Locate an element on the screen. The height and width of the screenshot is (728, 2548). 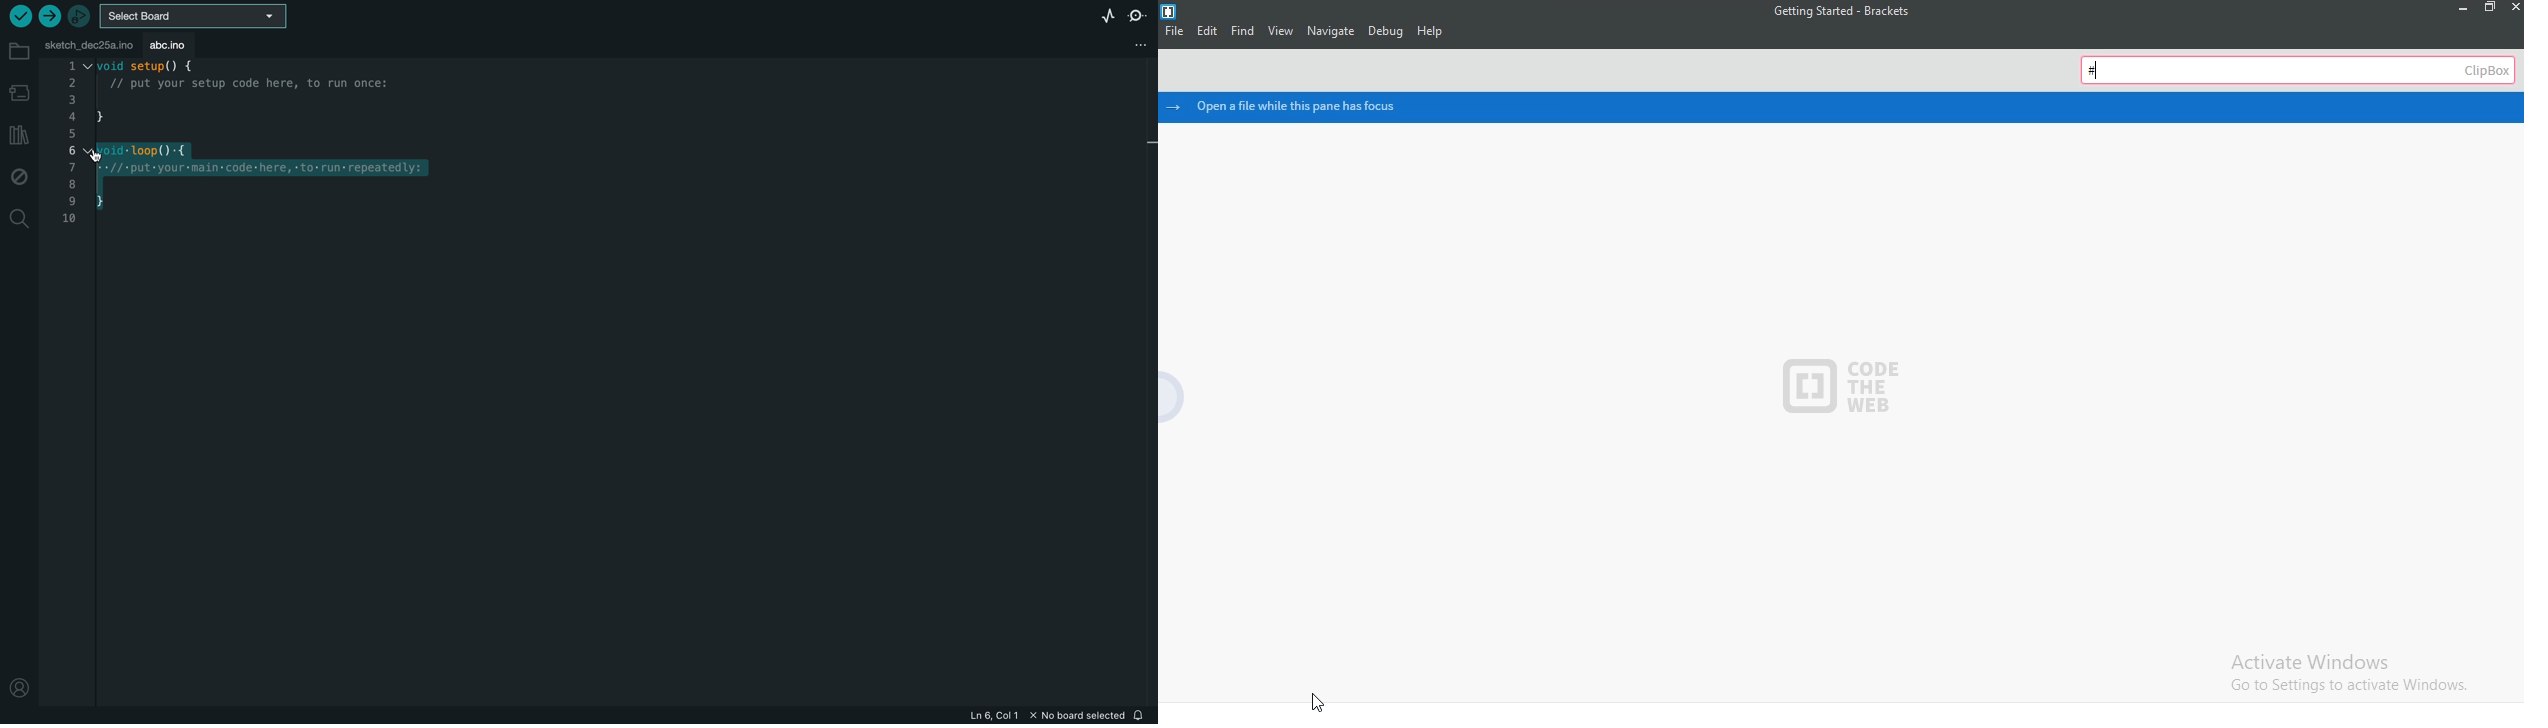
logo is located at coordinates (1168, 12).